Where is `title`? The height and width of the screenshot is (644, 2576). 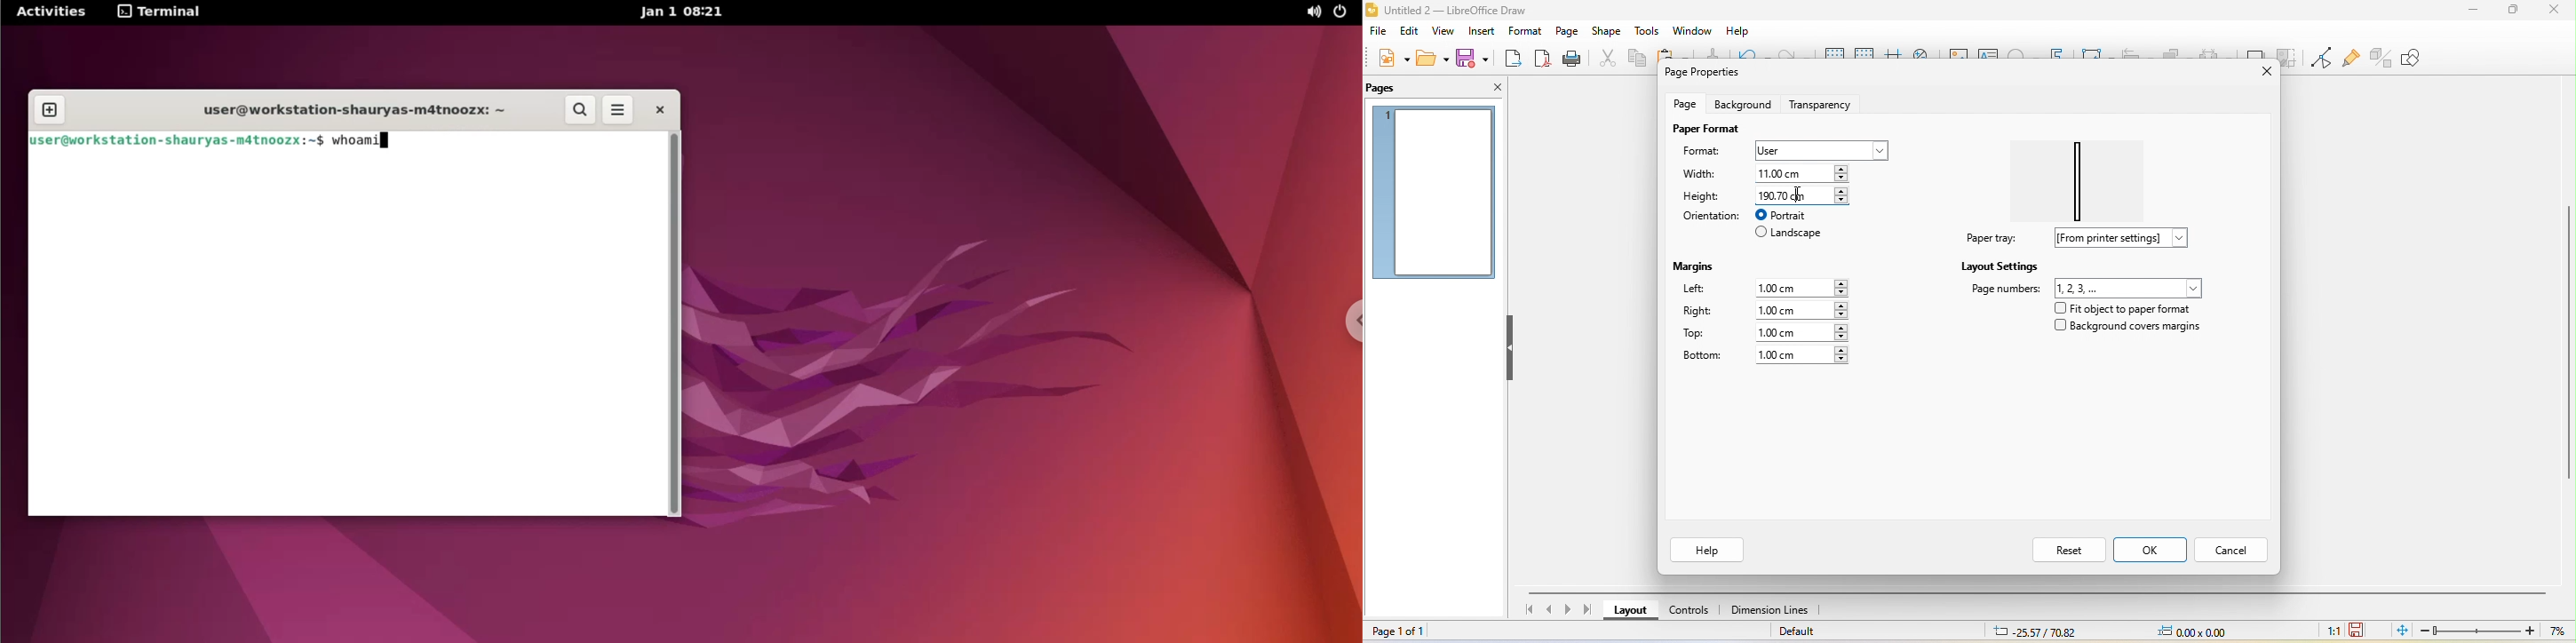 title is located at coordinates (1471, 9).